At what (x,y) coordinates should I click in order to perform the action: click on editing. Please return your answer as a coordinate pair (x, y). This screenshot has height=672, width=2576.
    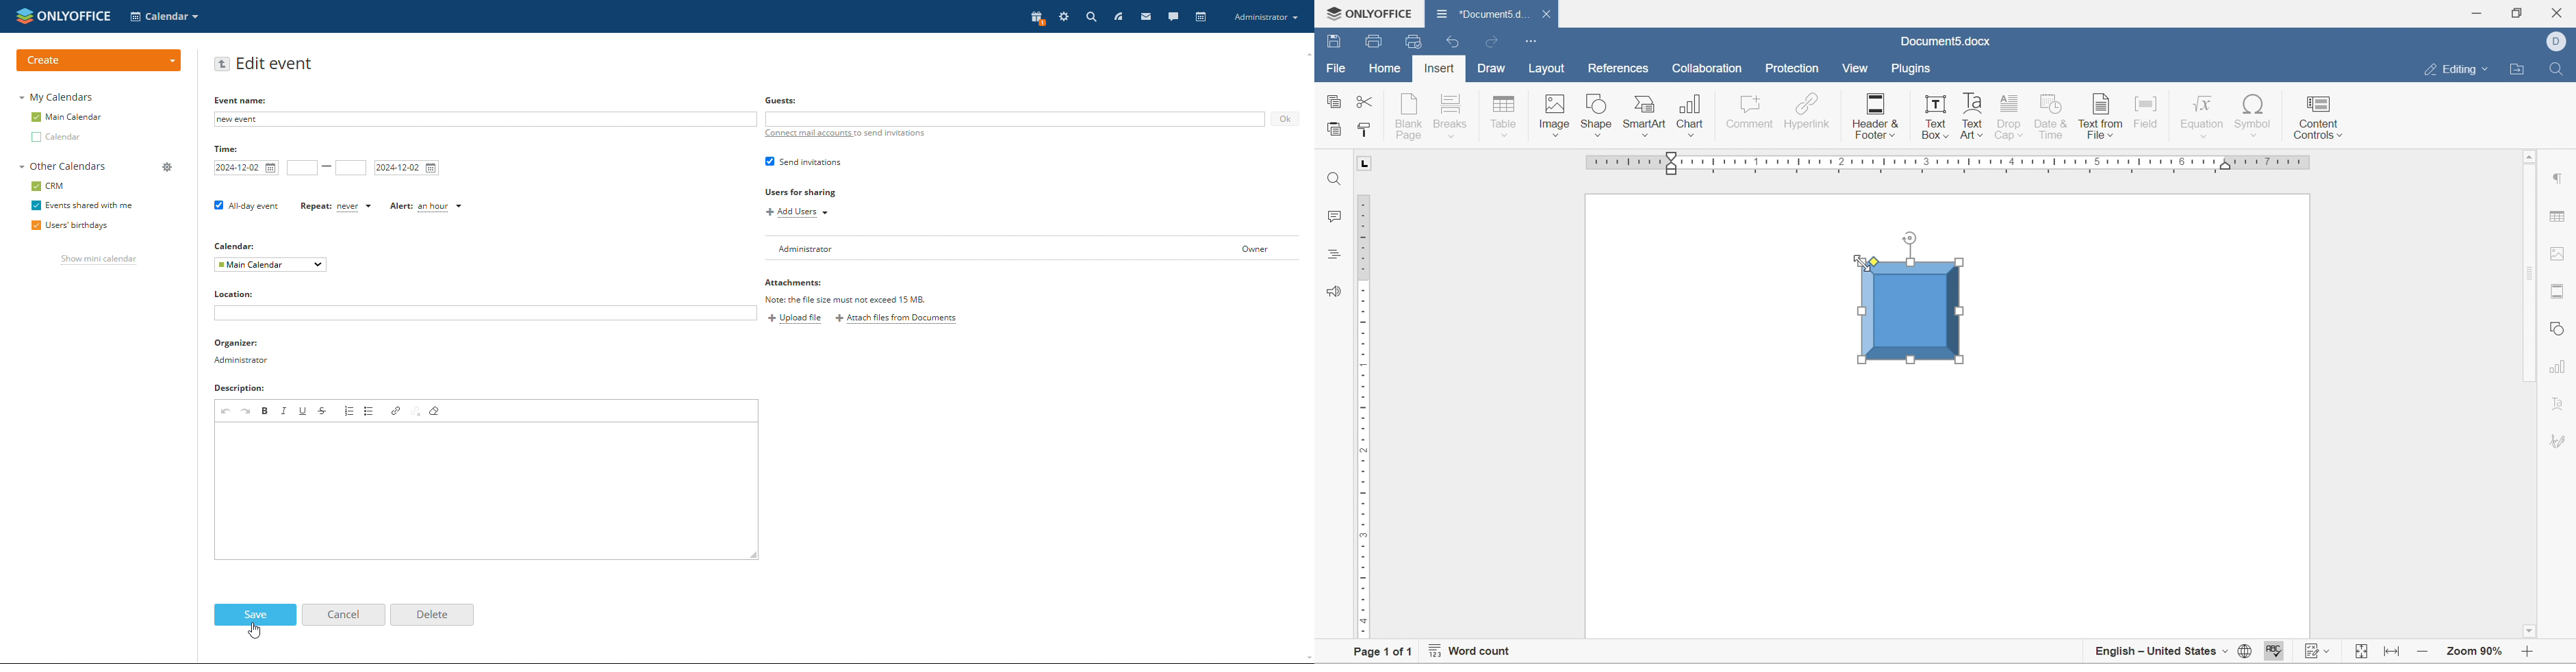
    Looking at the image, I should click on (2454, 69).